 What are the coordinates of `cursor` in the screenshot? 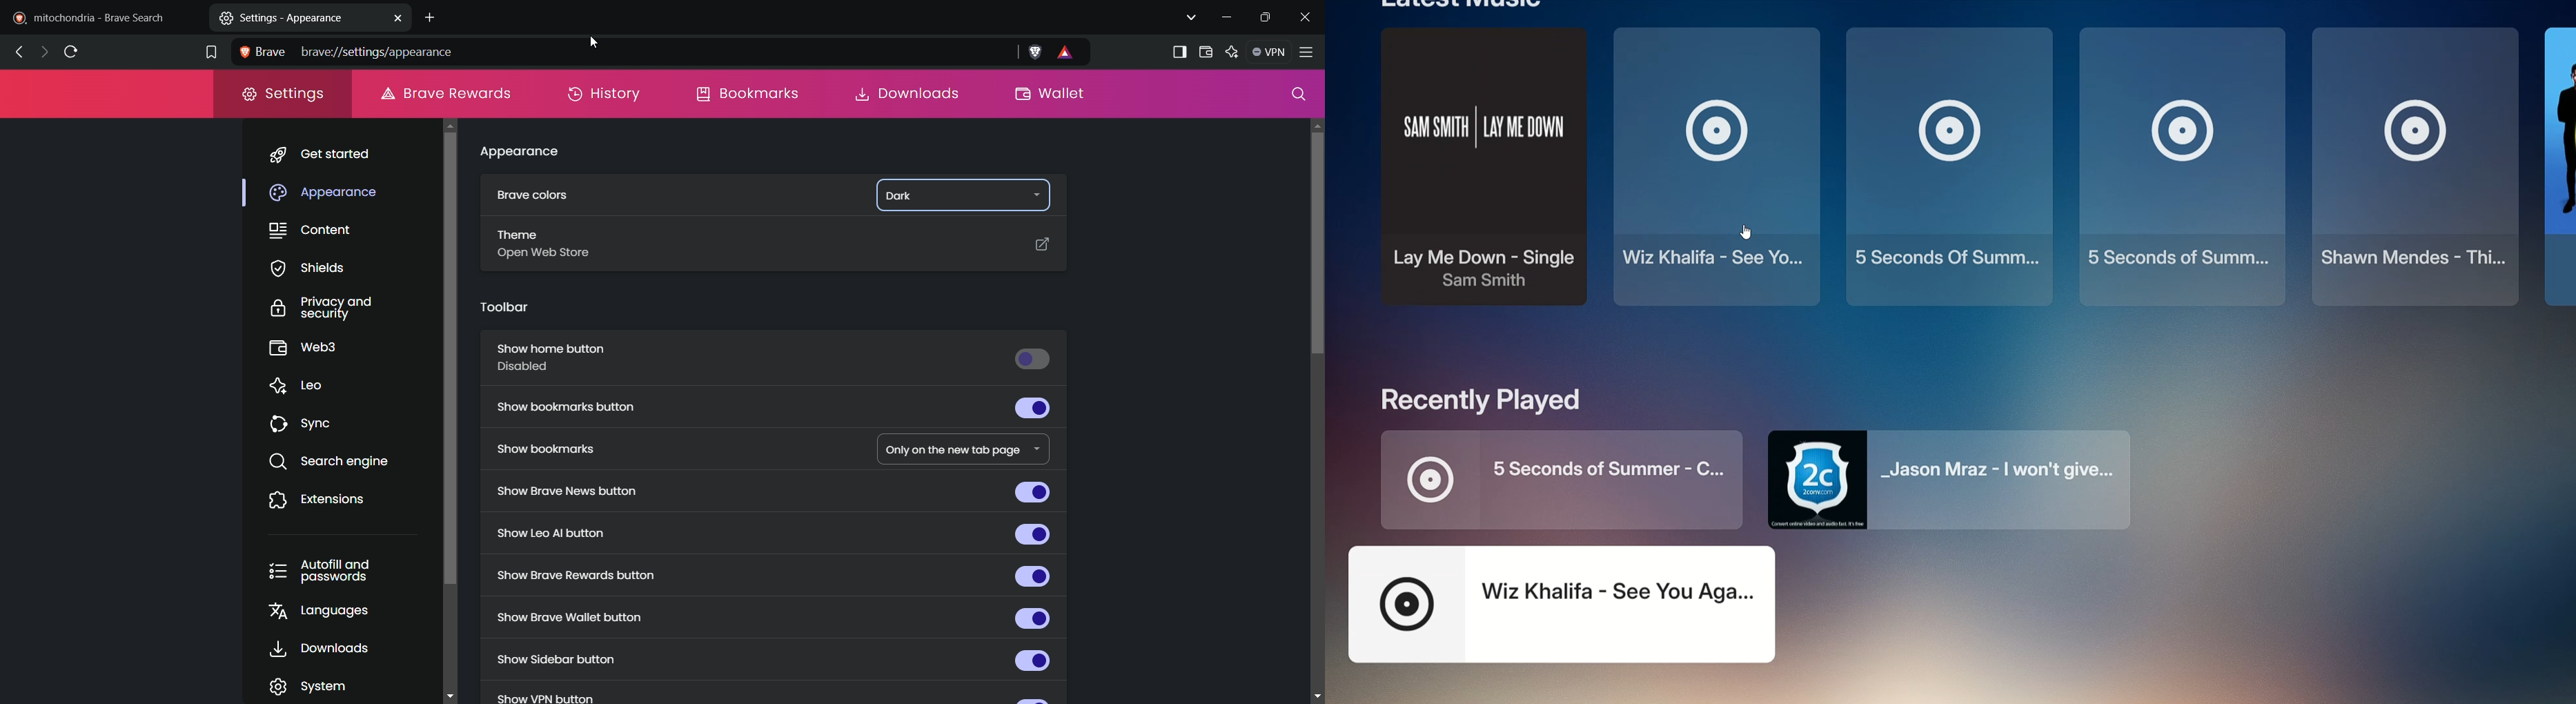 It's located at (587, 46).